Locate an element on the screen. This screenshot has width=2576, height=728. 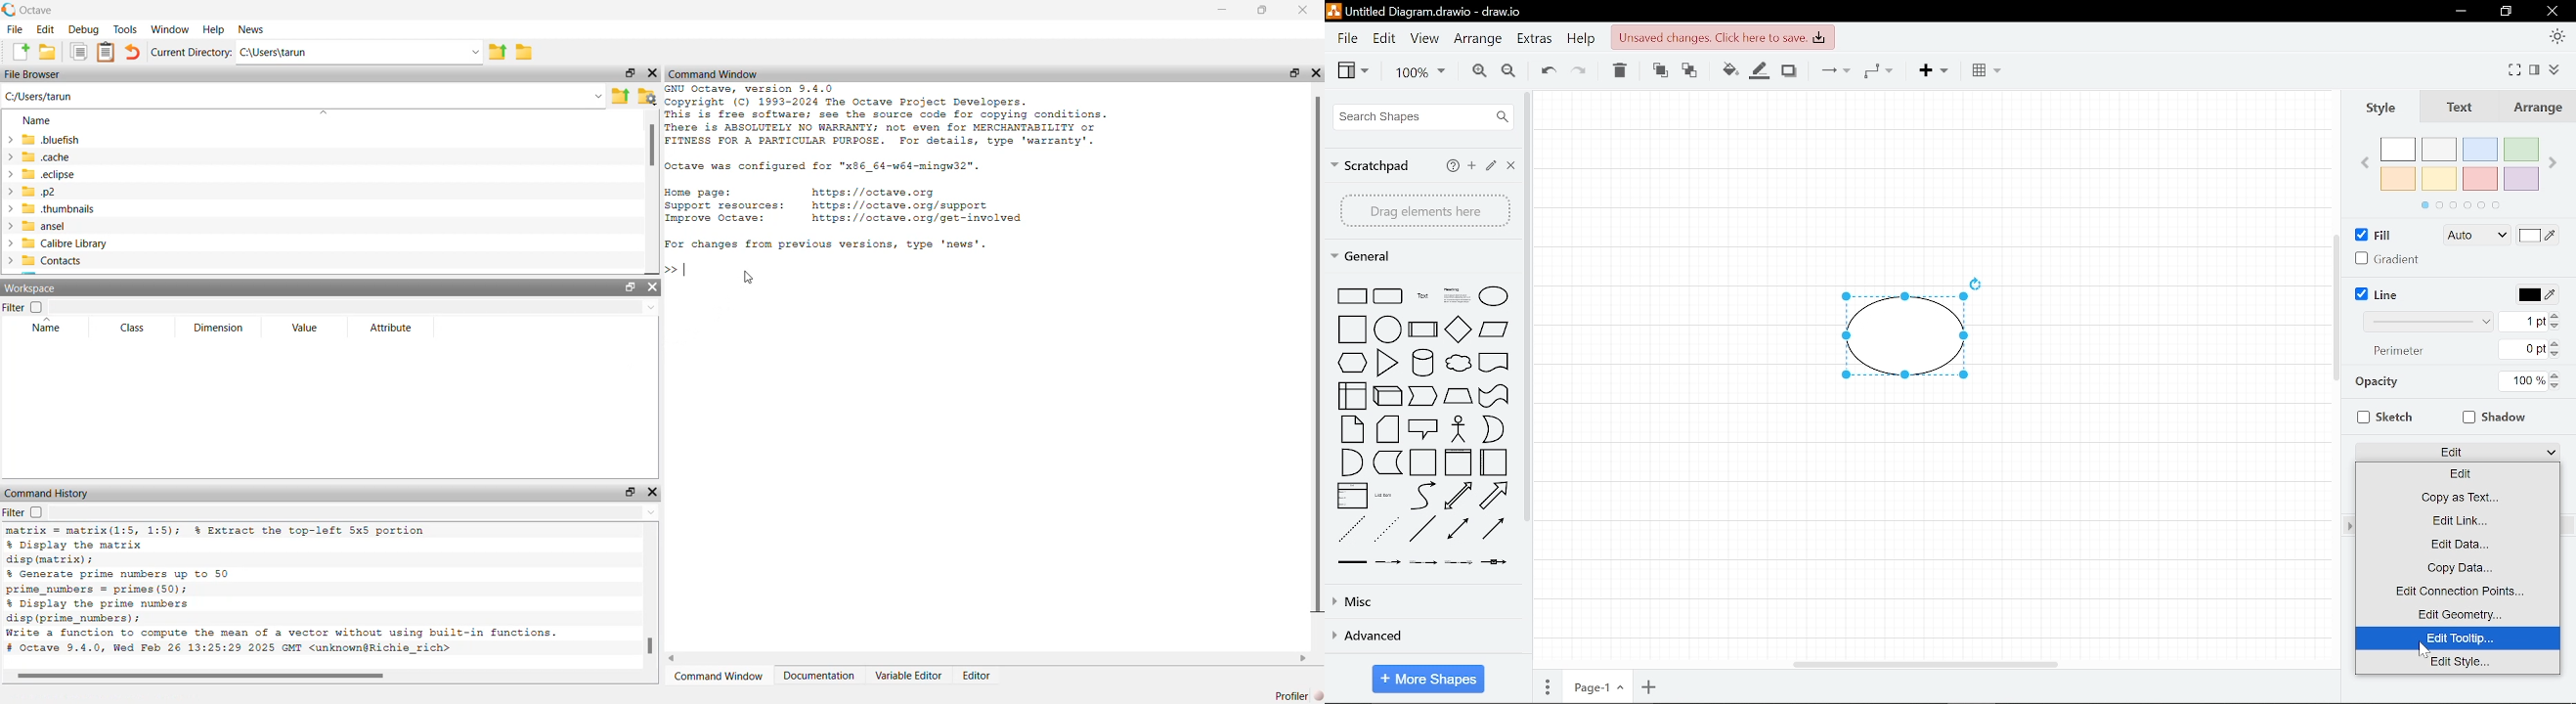
bidirectional connector is located at coordinates (1459, 531).